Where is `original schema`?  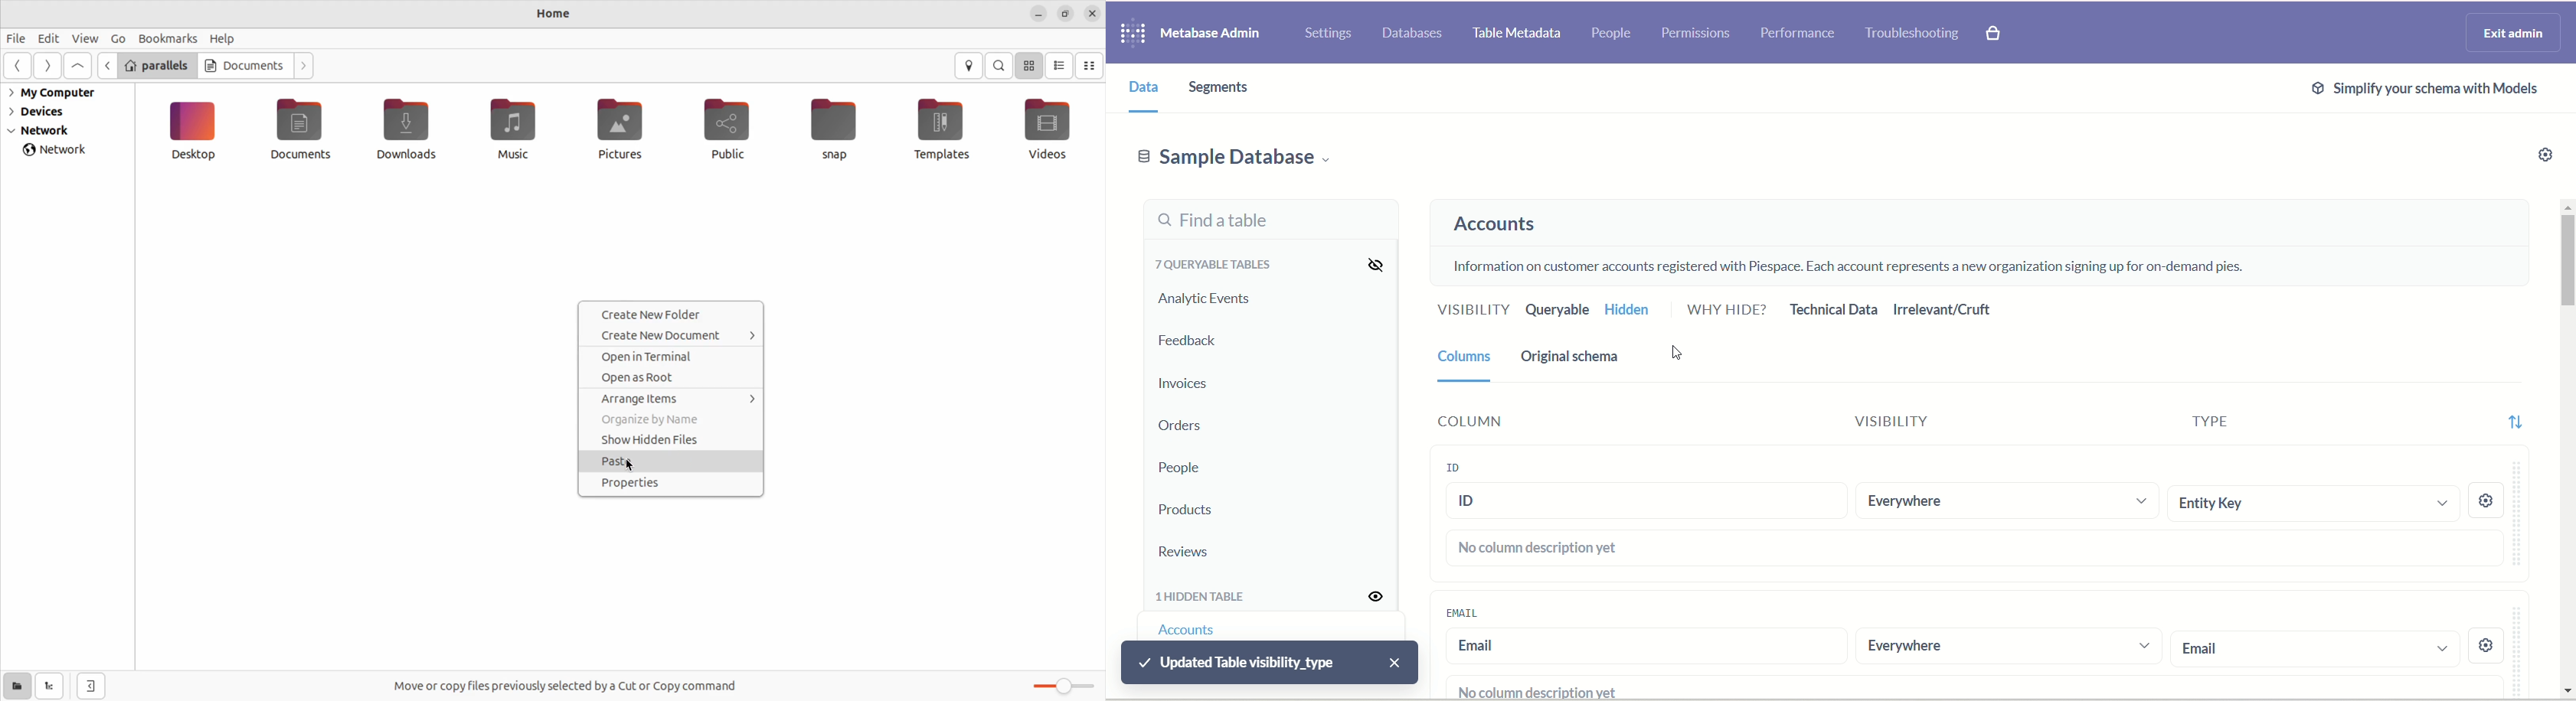 original schema is located at coordinates (1578, 363).